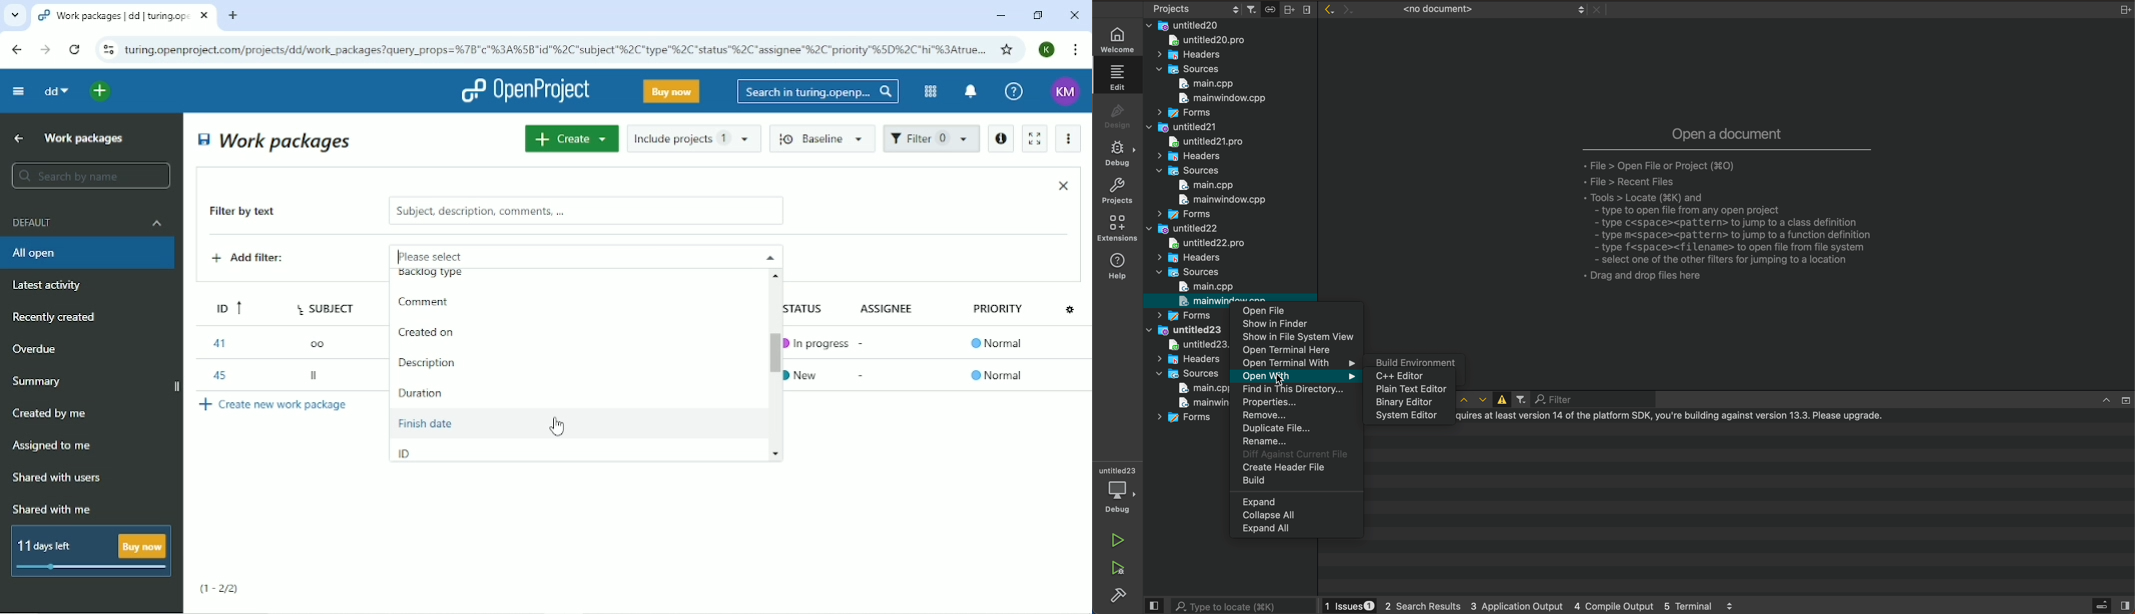 The image size is (2156, 616). Describe the element at coordinates (1412, 361) in the screenshot. I see `build environment` at that location.